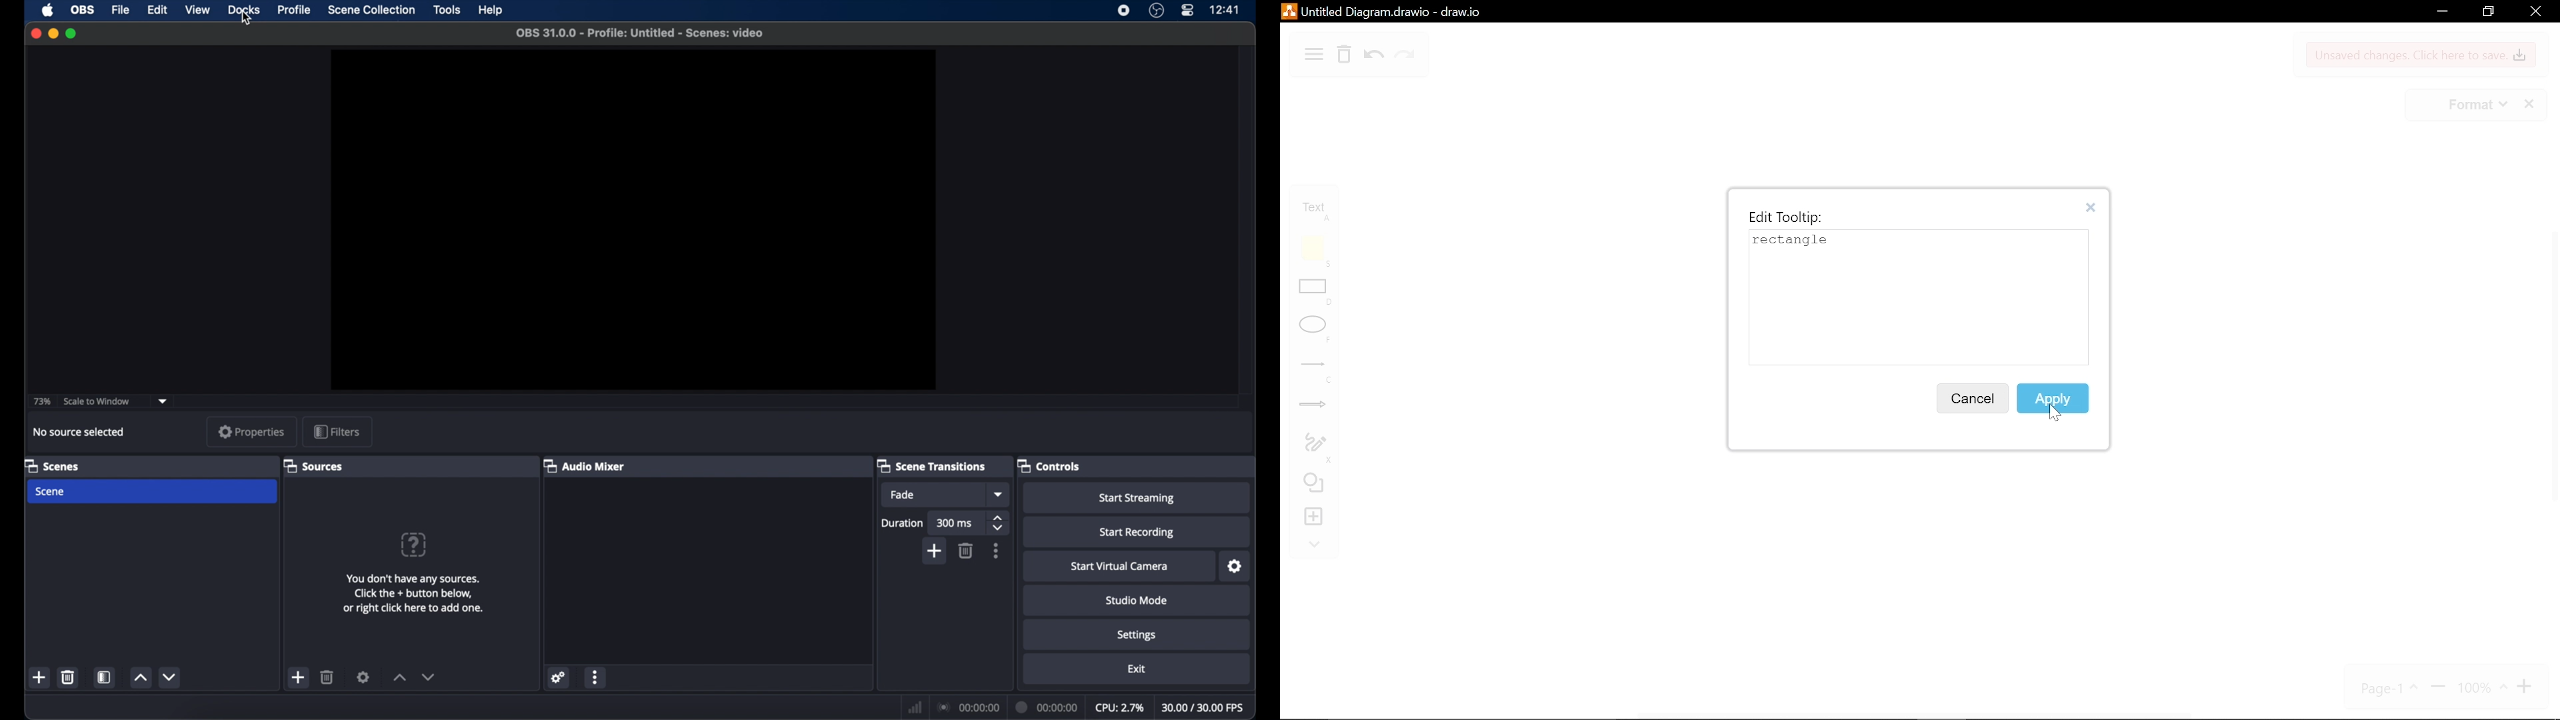 This screenshot has height=728, width=2576. I want to click on rectangle, so click(1316, 294).